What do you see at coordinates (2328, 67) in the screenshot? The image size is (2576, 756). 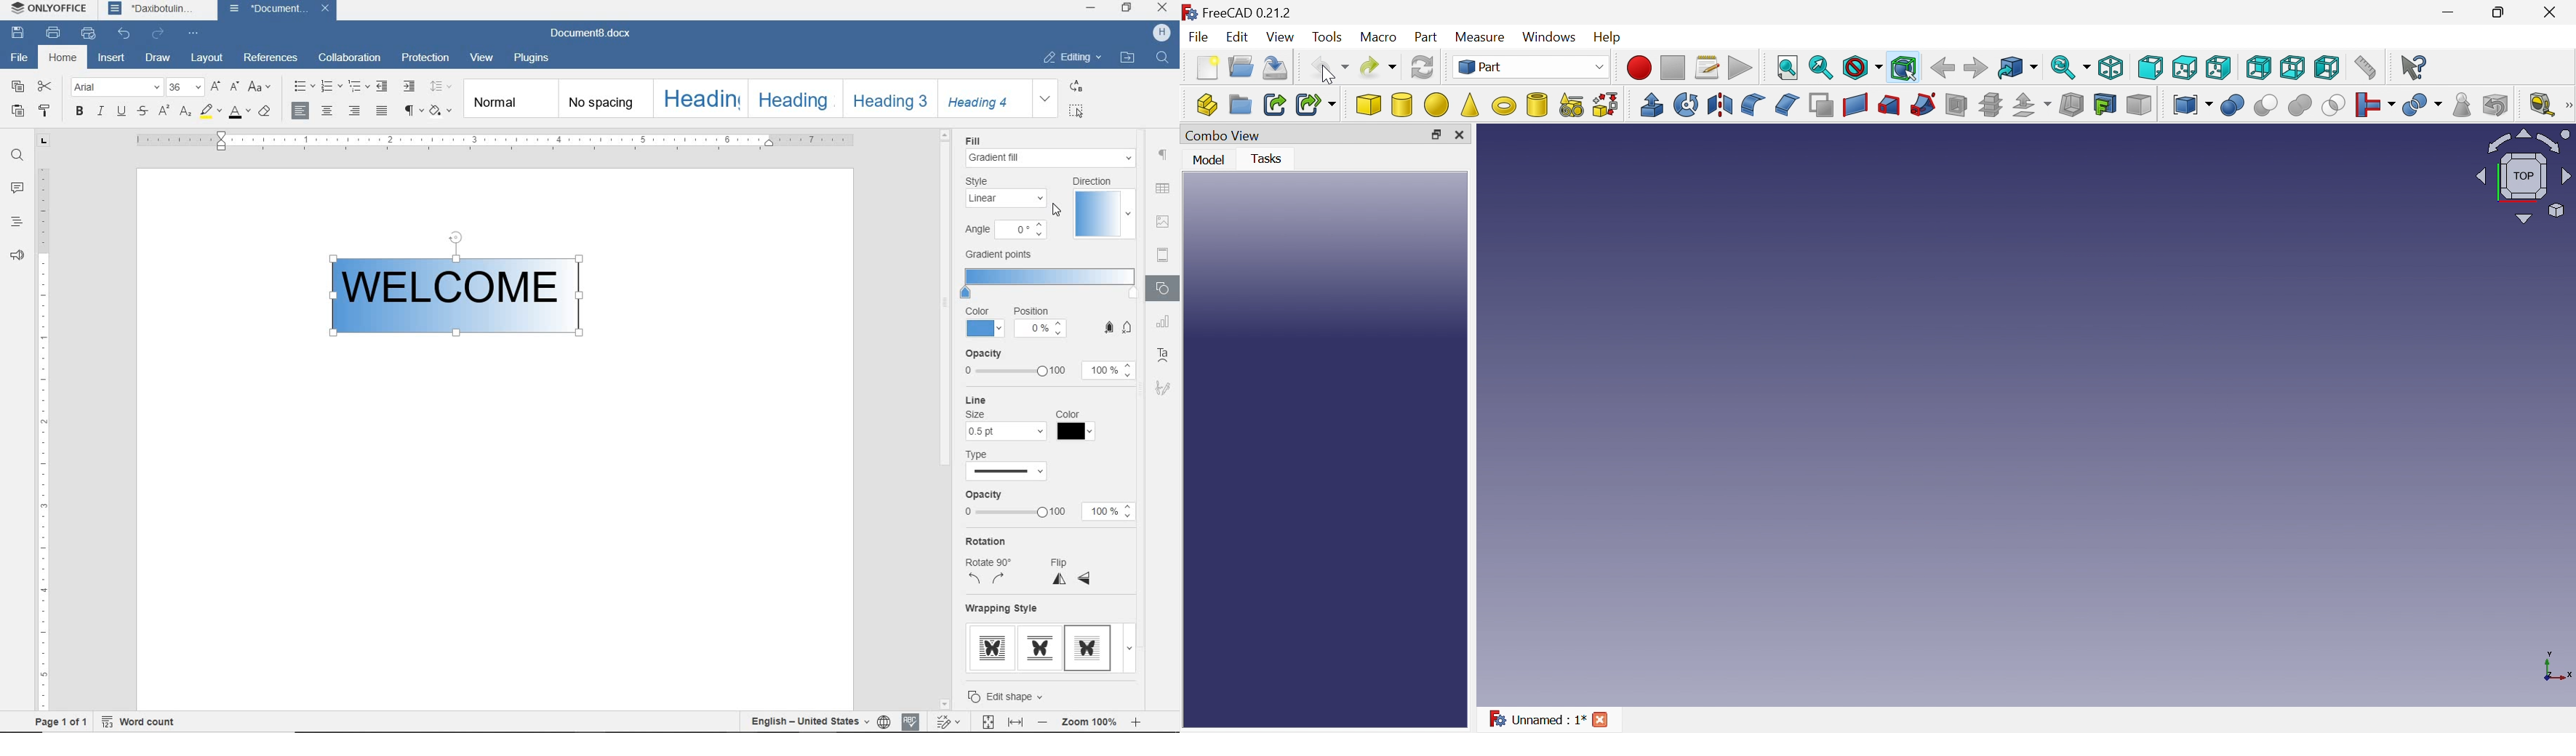 I see `Left` at bounding box center [2328, 67].